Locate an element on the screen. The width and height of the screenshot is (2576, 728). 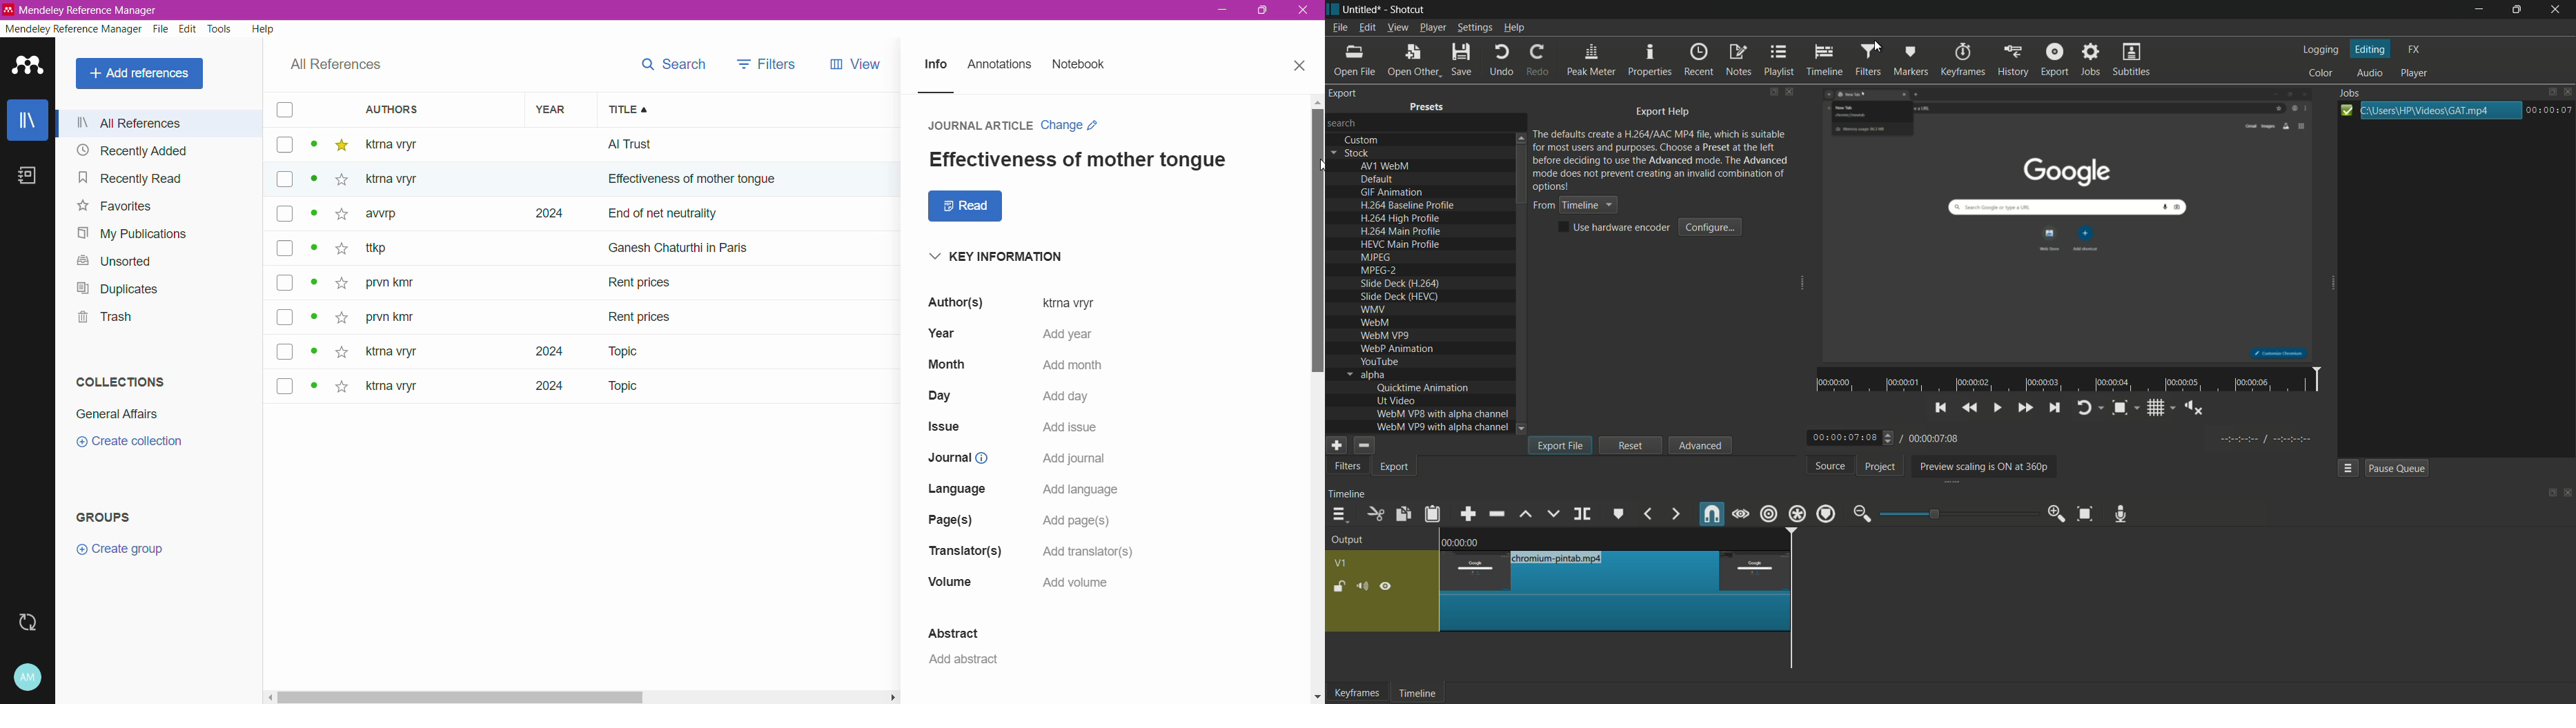
Close Tab is located at coordinates (1301, 66).